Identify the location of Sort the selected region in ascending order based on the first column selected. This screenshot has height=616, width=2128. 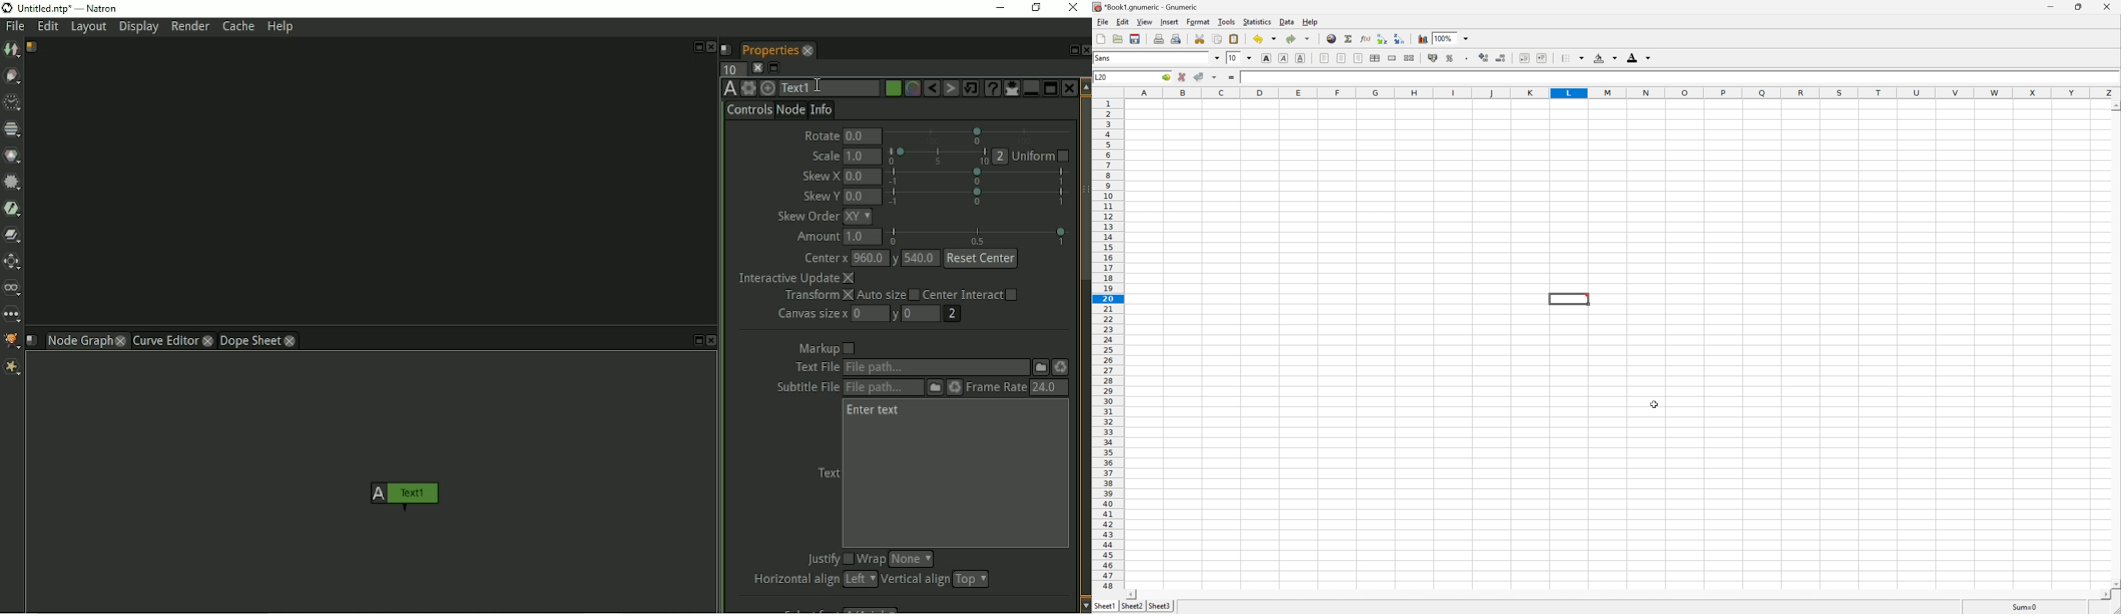
(1380, 37).